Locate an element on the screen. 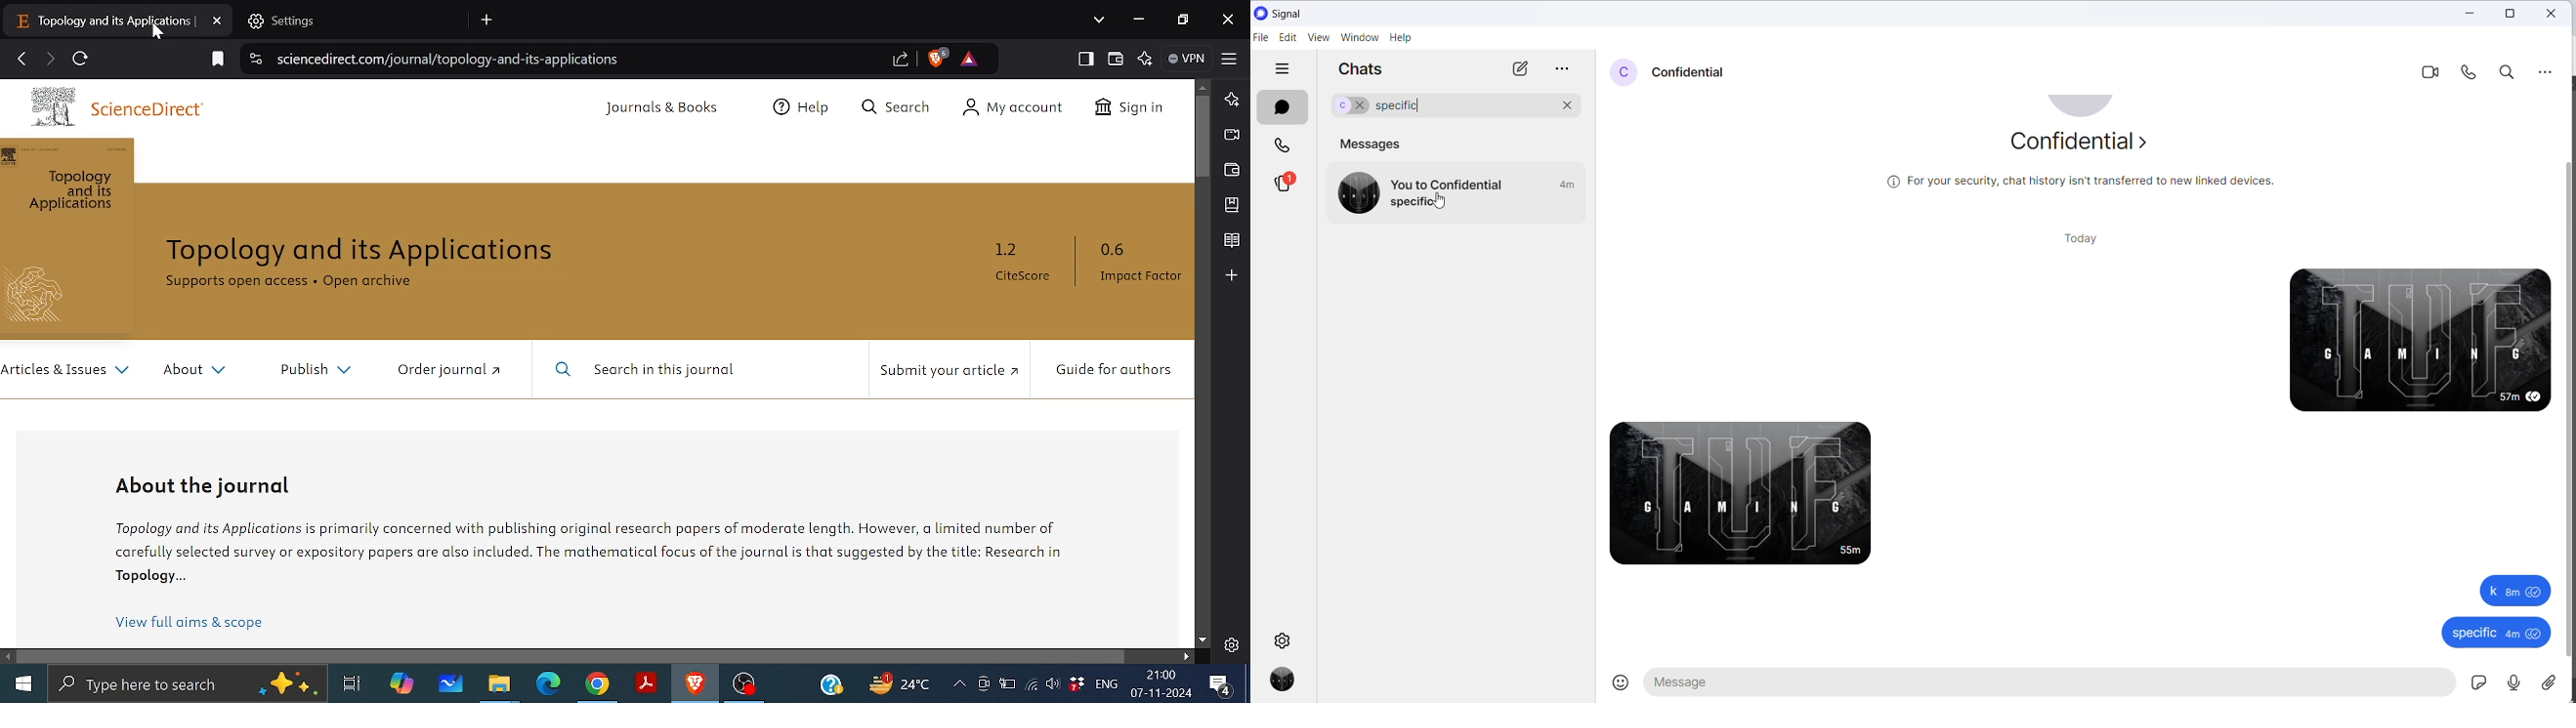 This screenshot has height=728, width=2576. 0.6
Impact Factor is located at coordinates (1137, 266).